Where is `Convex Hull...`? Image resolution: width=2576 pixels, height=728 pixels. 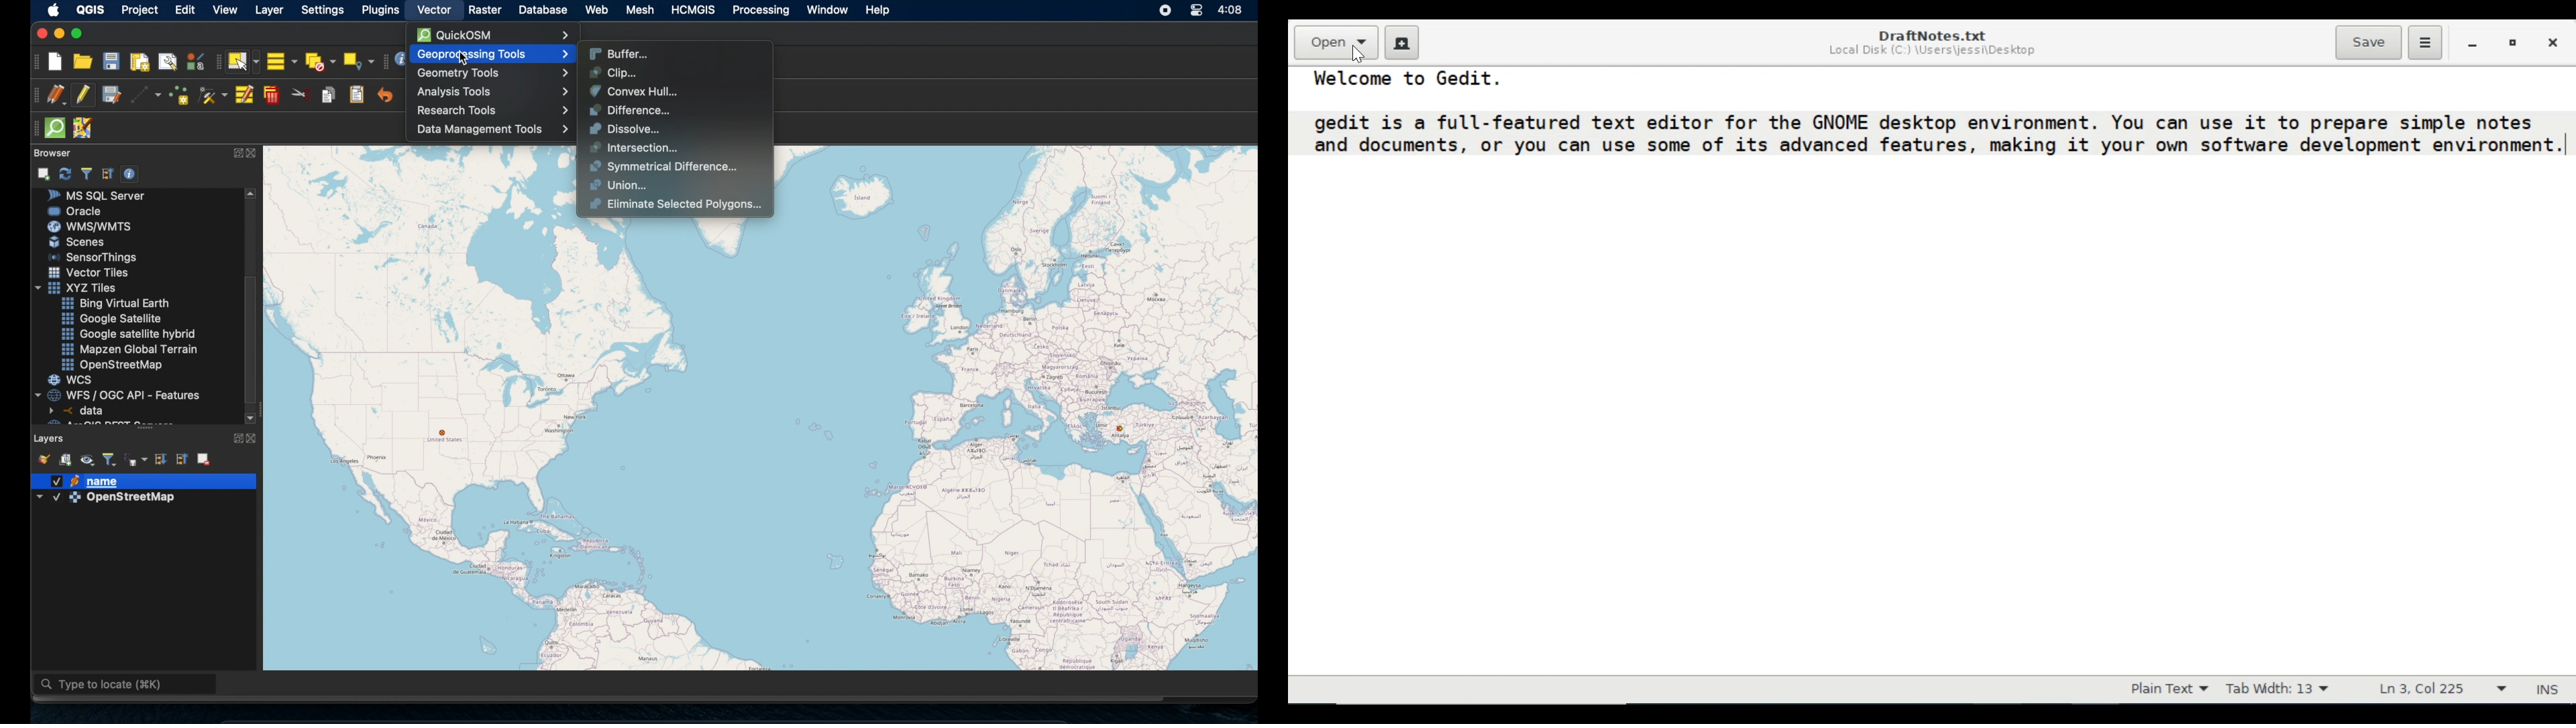 Convex Hull... is located at coordinates (634, 90).